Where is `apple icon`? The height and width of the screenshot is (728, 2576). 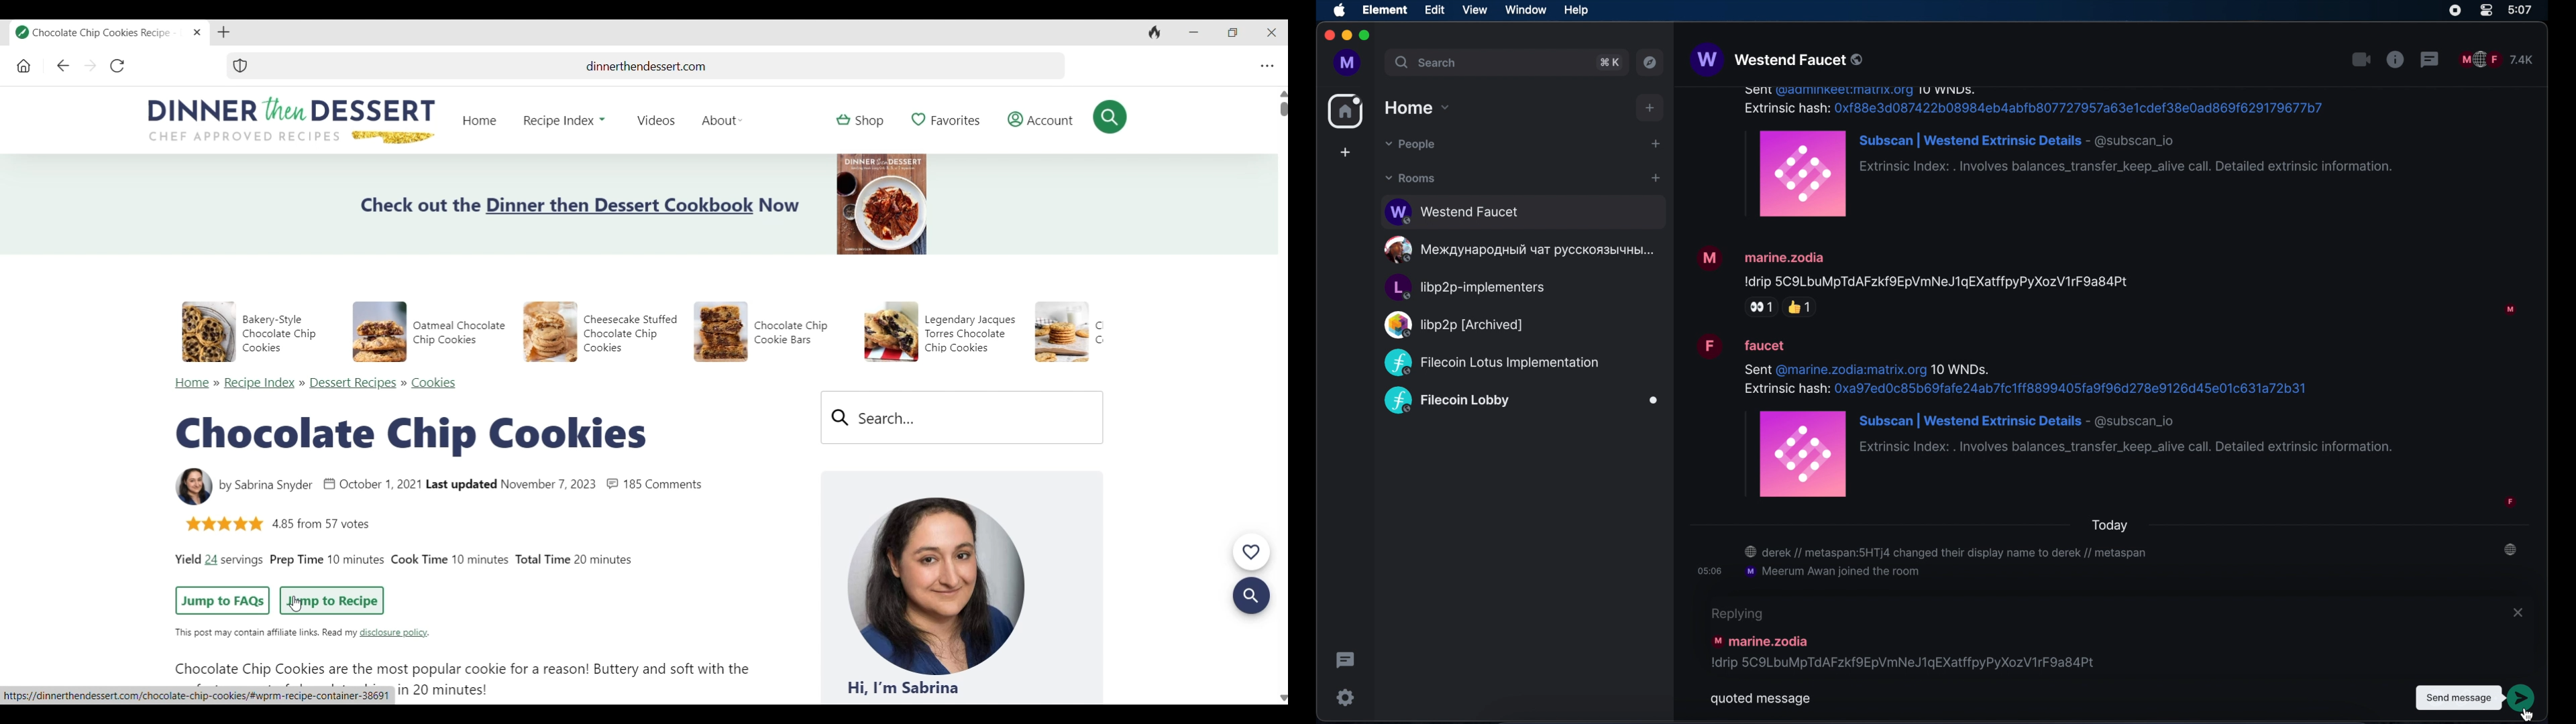 apple icon is located at coordinates (1340, 11).